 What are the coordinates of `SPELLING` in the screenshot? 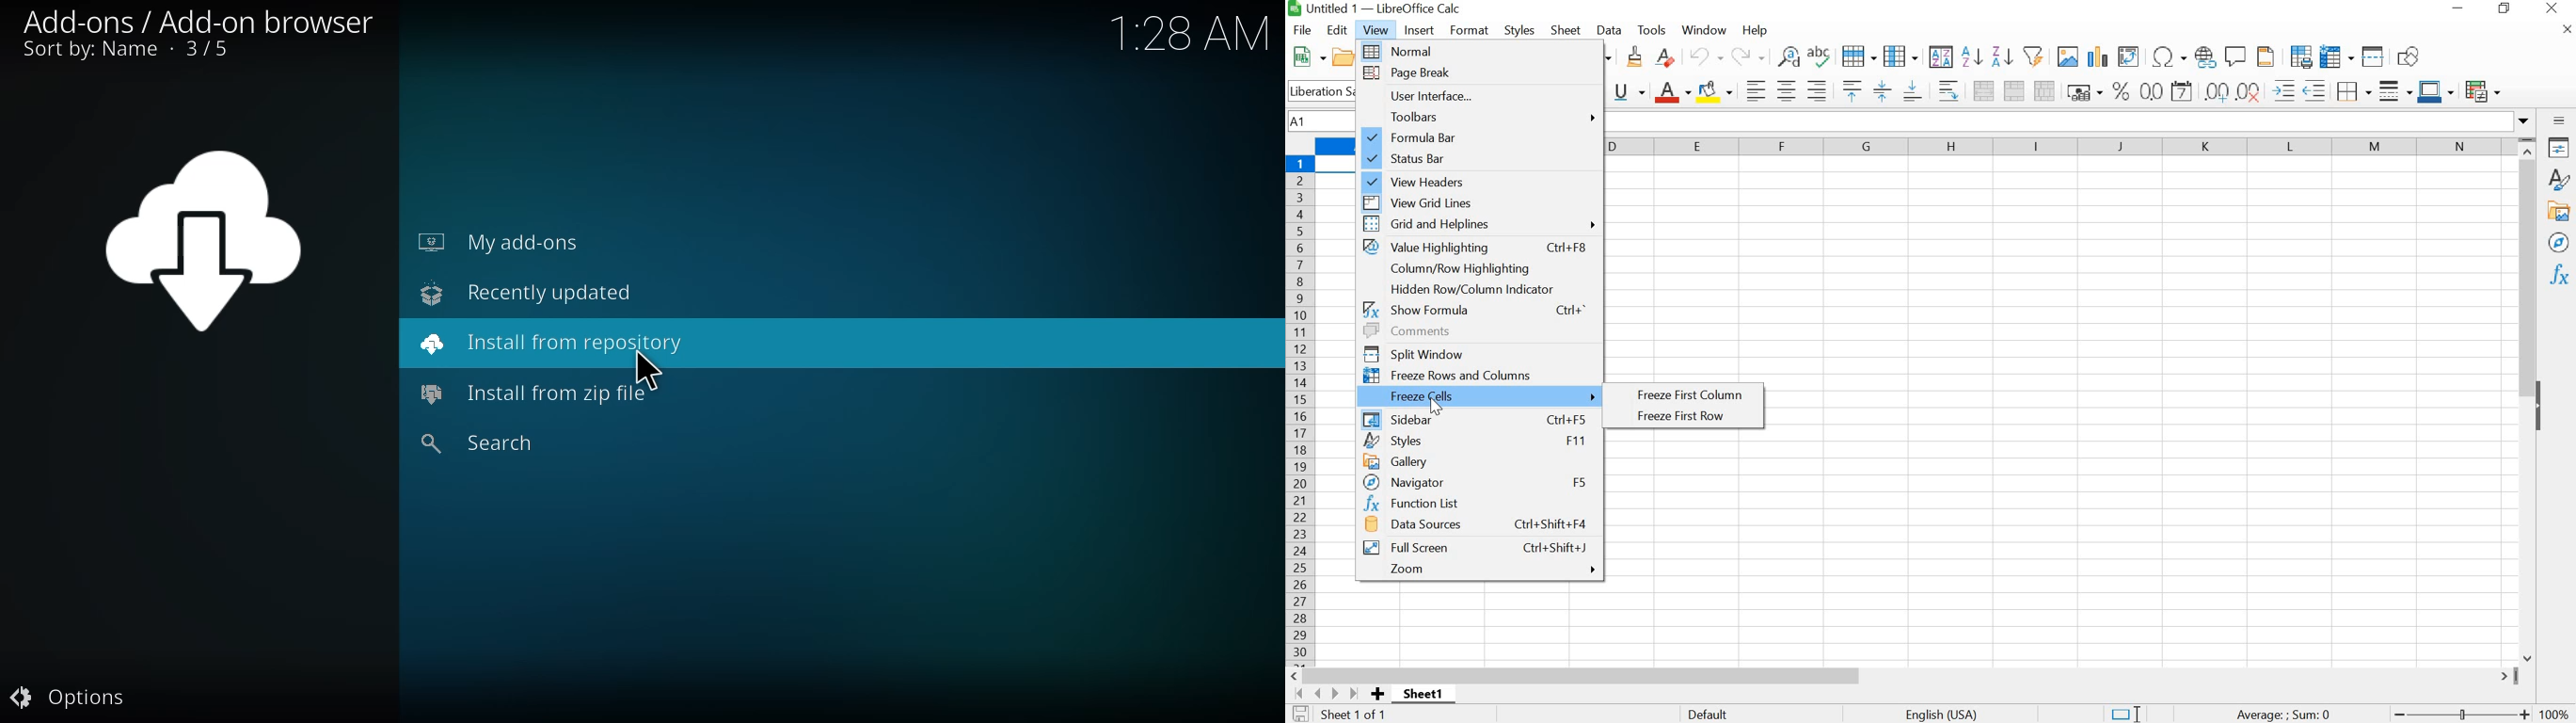 It's located at (1822, 58).